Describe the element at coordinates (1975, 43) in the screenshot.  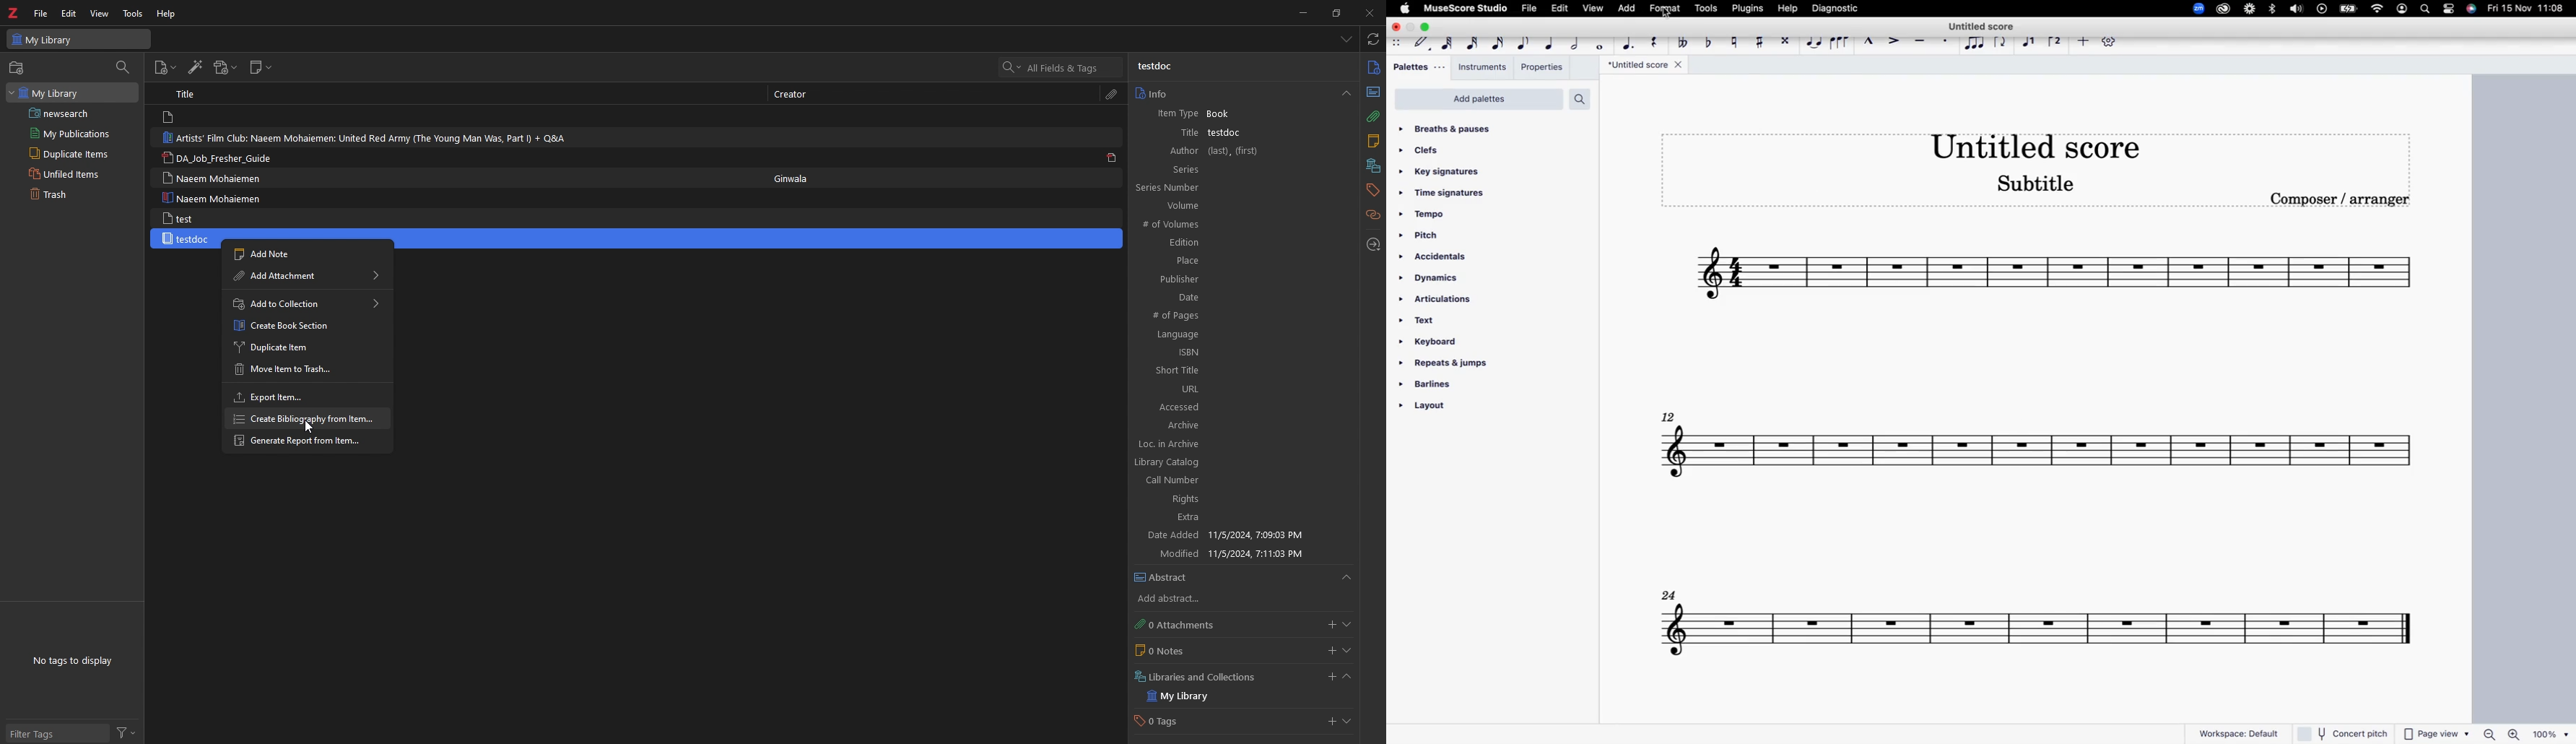
I see `tuplet` at that location.